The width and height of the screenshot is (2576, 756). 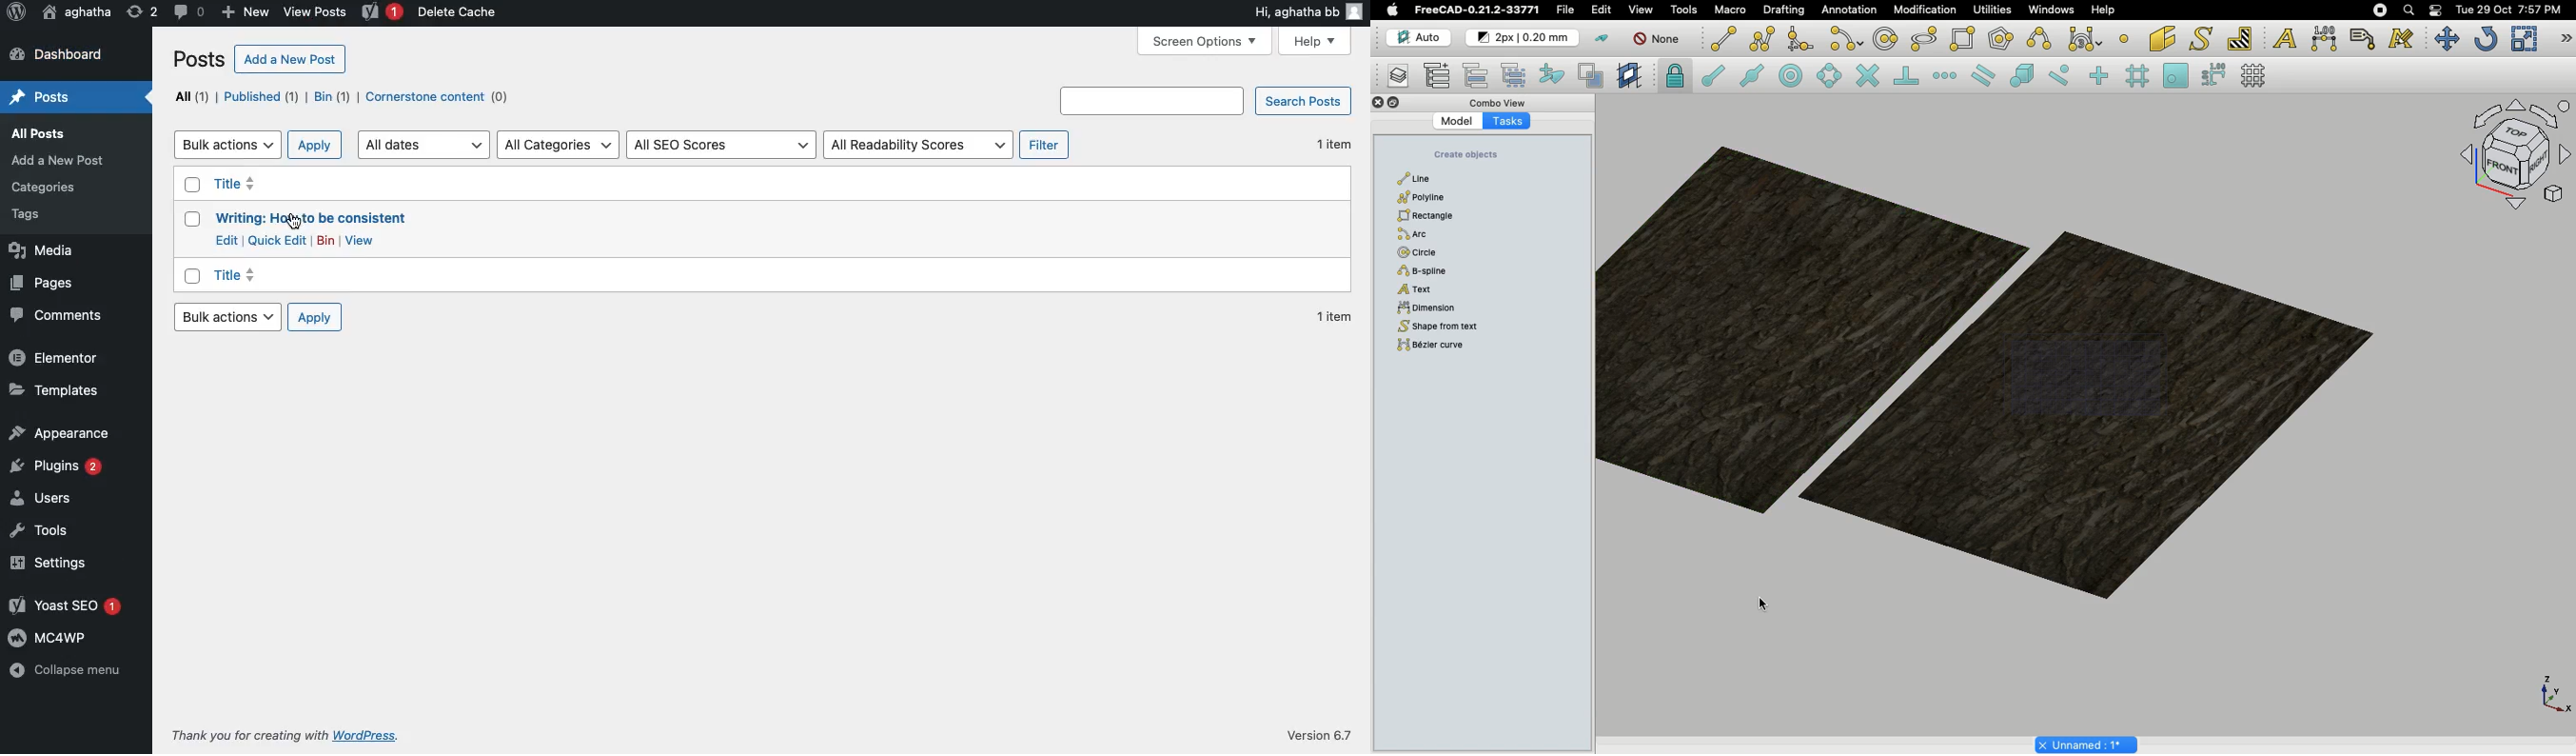 What do you see at coordinates (41, 99) in the screenshot?
I see `Posts` at bounding box center [41, 99].